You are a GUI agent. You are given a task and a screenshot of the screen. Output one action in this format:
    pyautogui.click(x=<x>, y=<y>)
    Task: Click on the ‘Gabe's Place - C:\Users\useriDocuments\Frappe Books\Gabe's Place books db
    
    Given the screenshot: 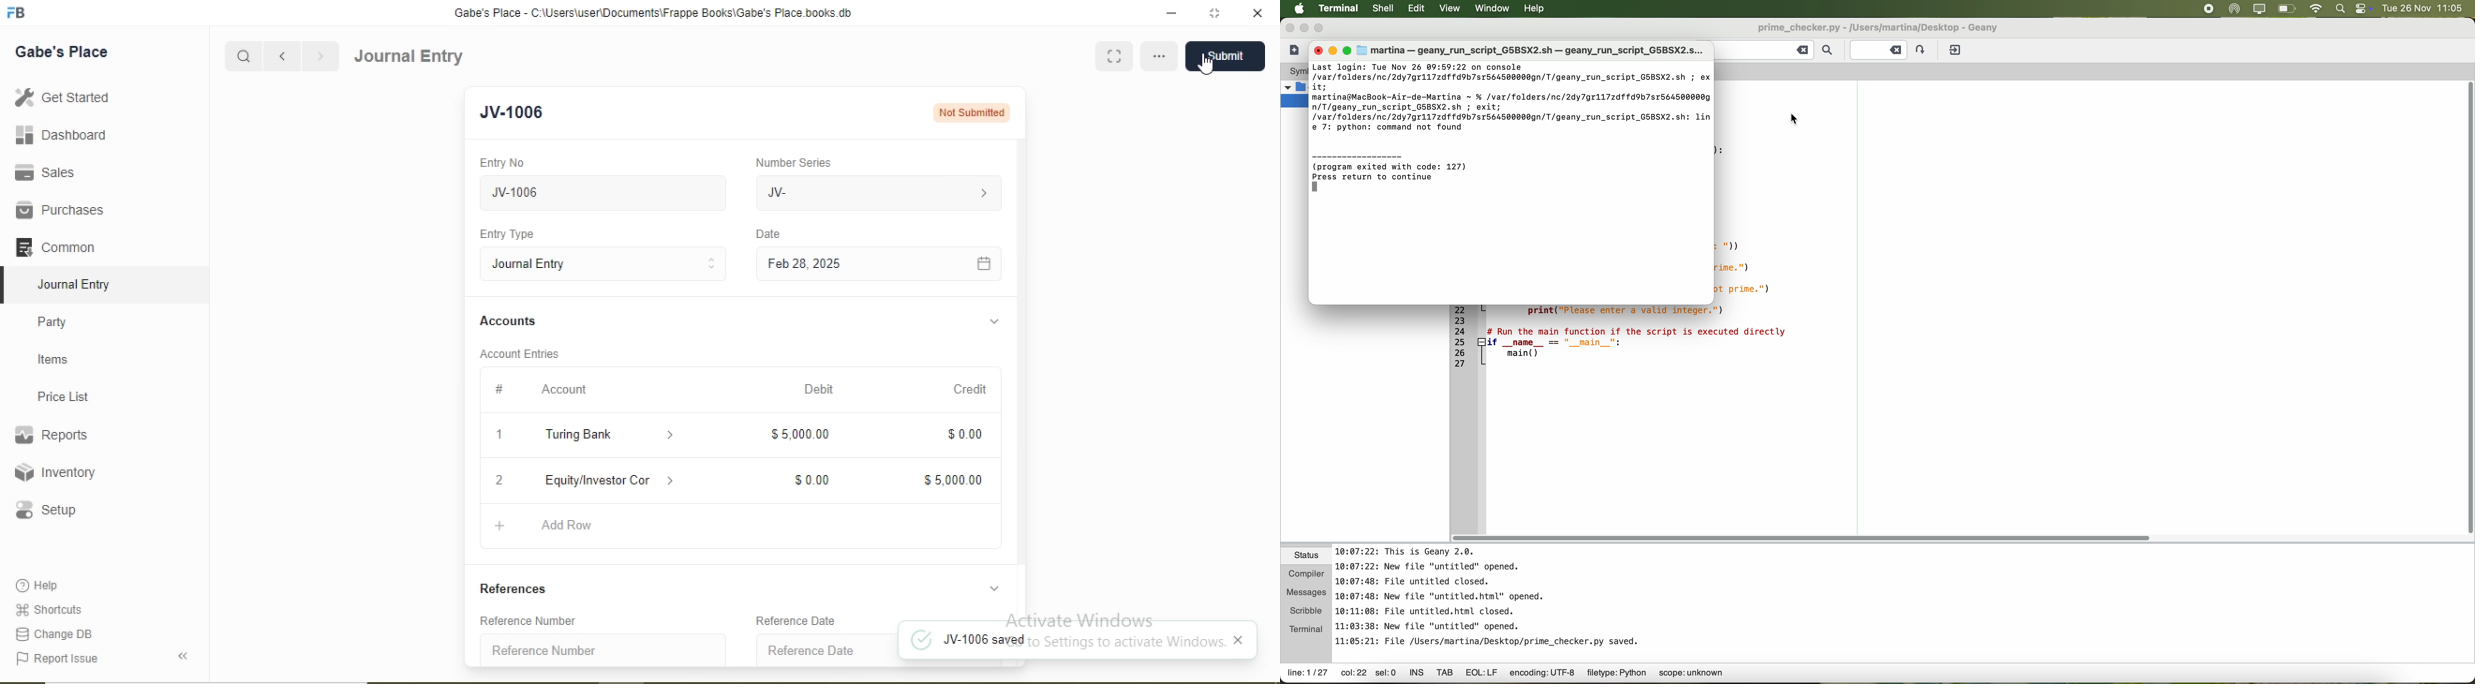 What is the action you would take?
    pyautogui.click(x=652, y=13)
    